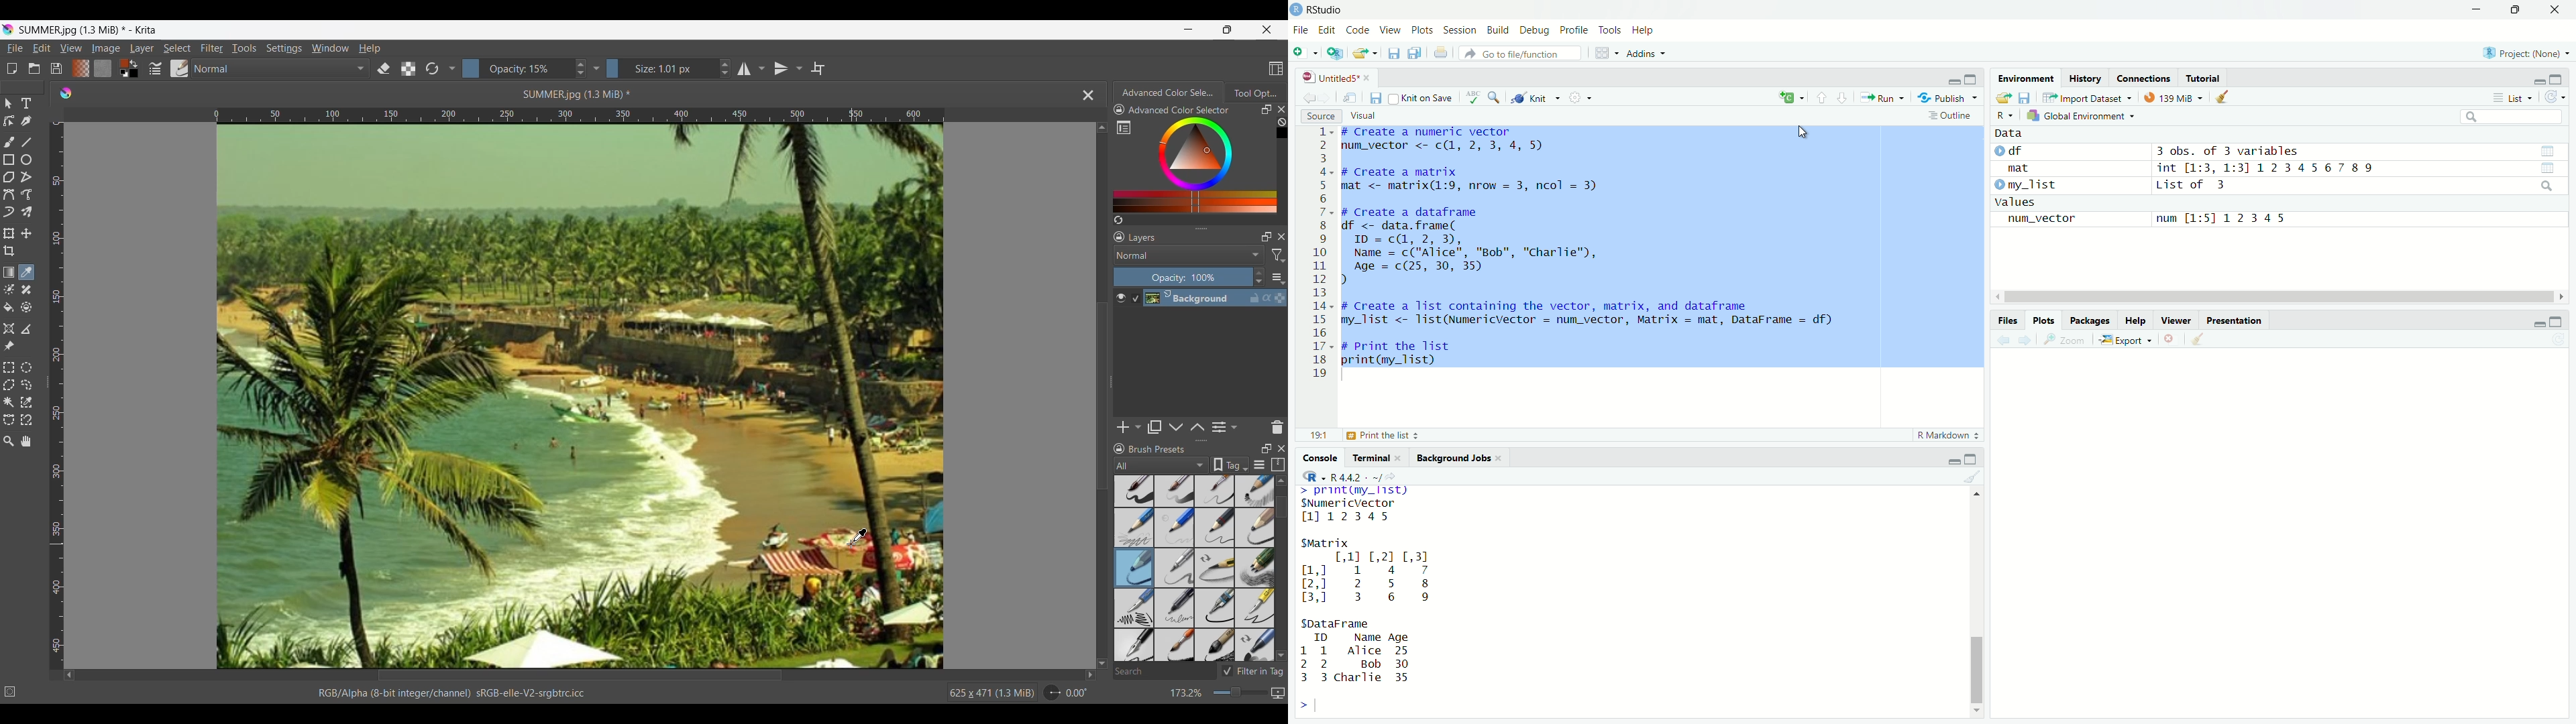 This screenshot has width=2576, height=728. I want to click on Search, so click(1164, 672).